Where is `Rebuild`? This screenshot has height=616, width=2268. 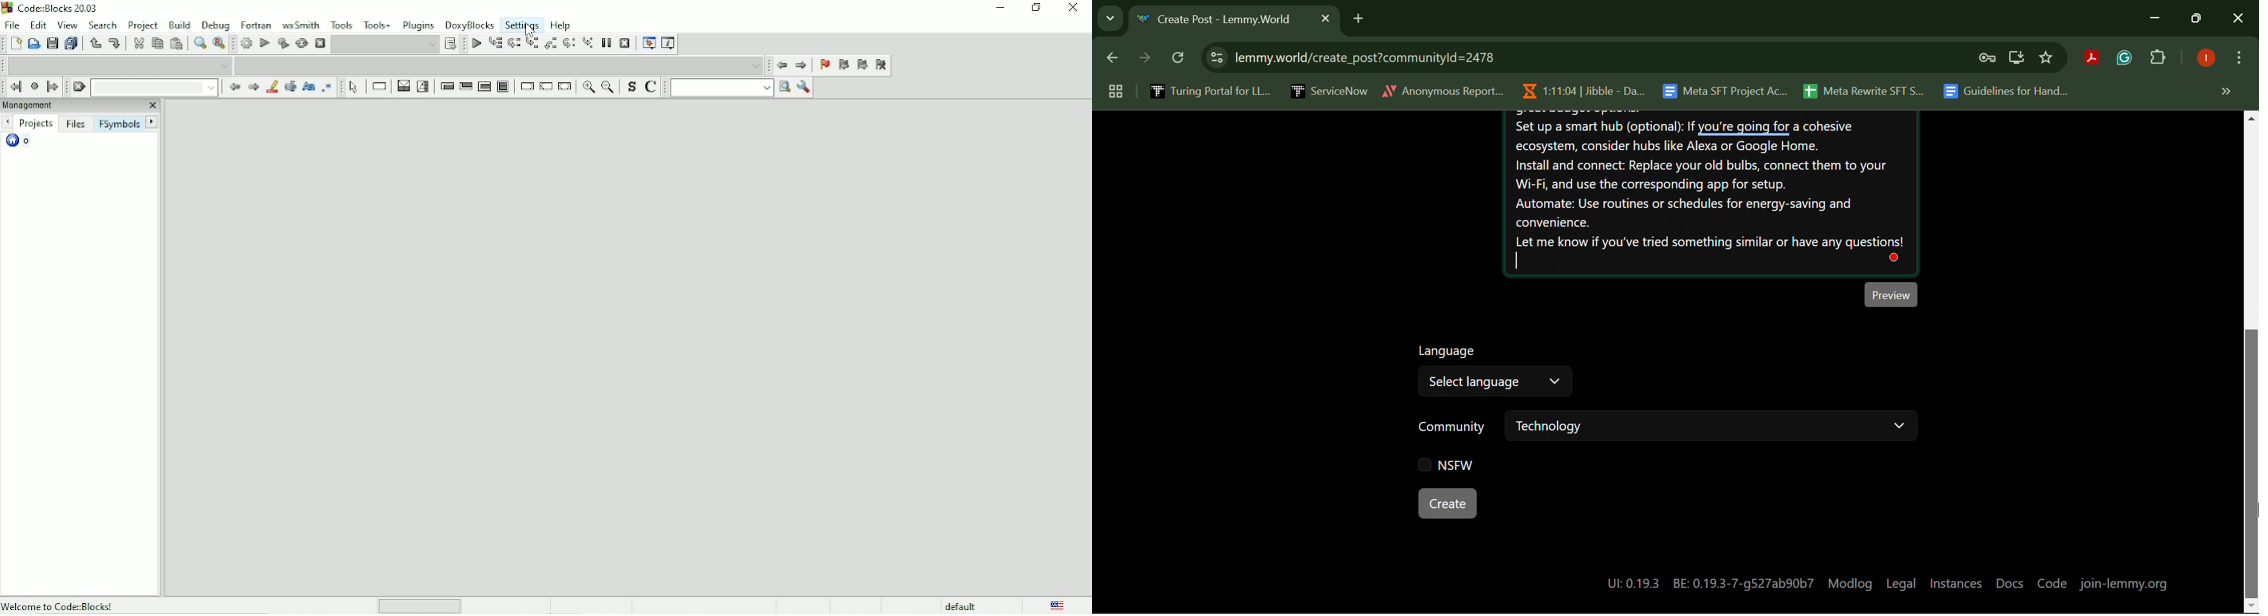 Rebuild is located at coordinates (300, 44).